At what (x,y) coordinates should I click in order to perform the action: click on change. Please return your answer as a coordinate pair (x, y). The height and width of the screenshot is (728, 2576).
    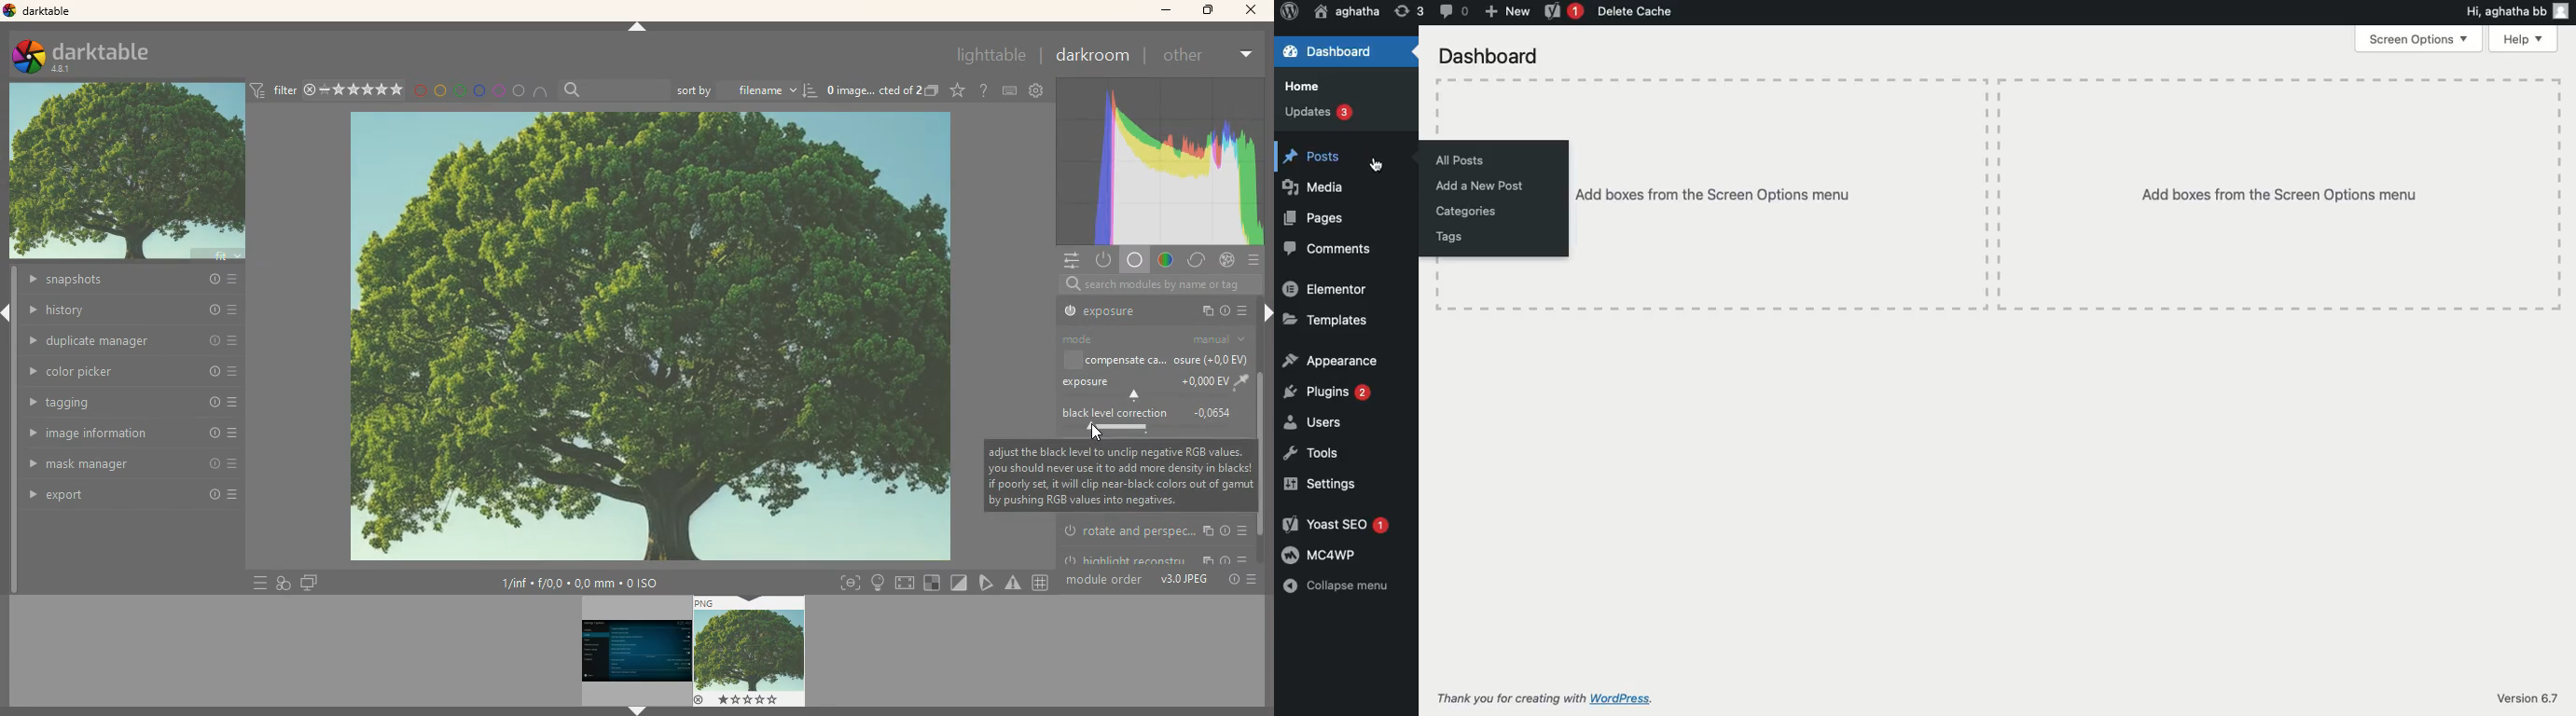
    Looking at the image, I should click on (1197, 261).